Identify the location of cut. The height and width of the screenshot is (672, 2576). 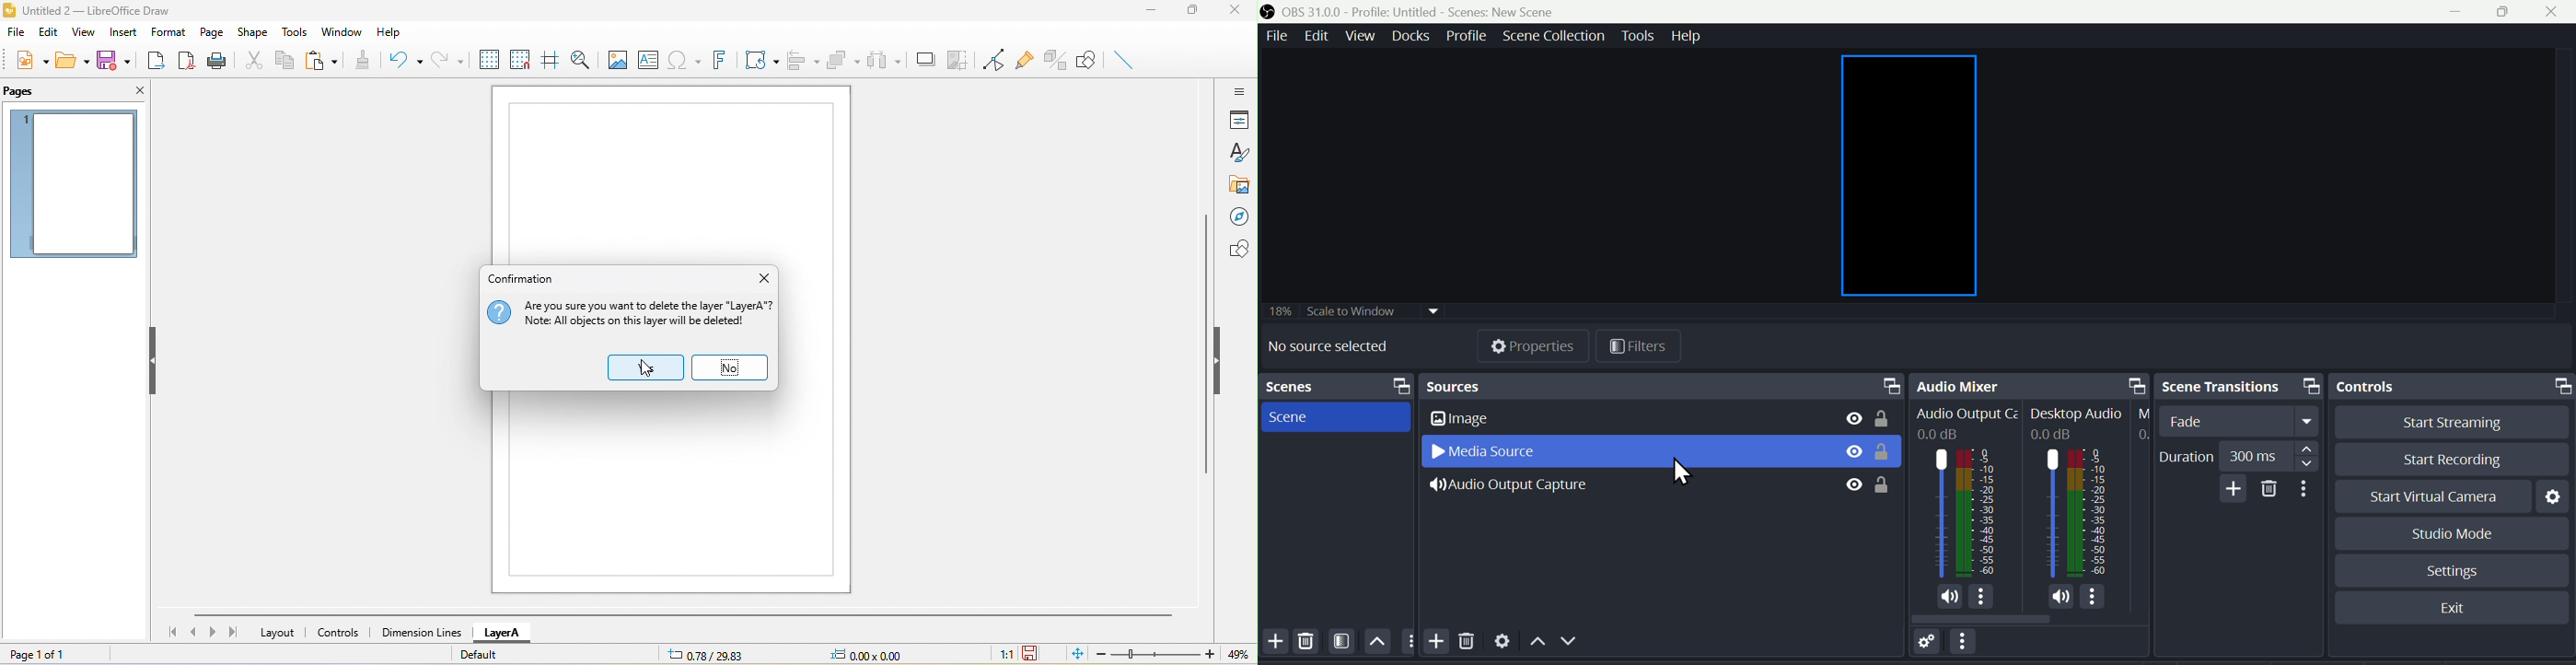
(255, 61).